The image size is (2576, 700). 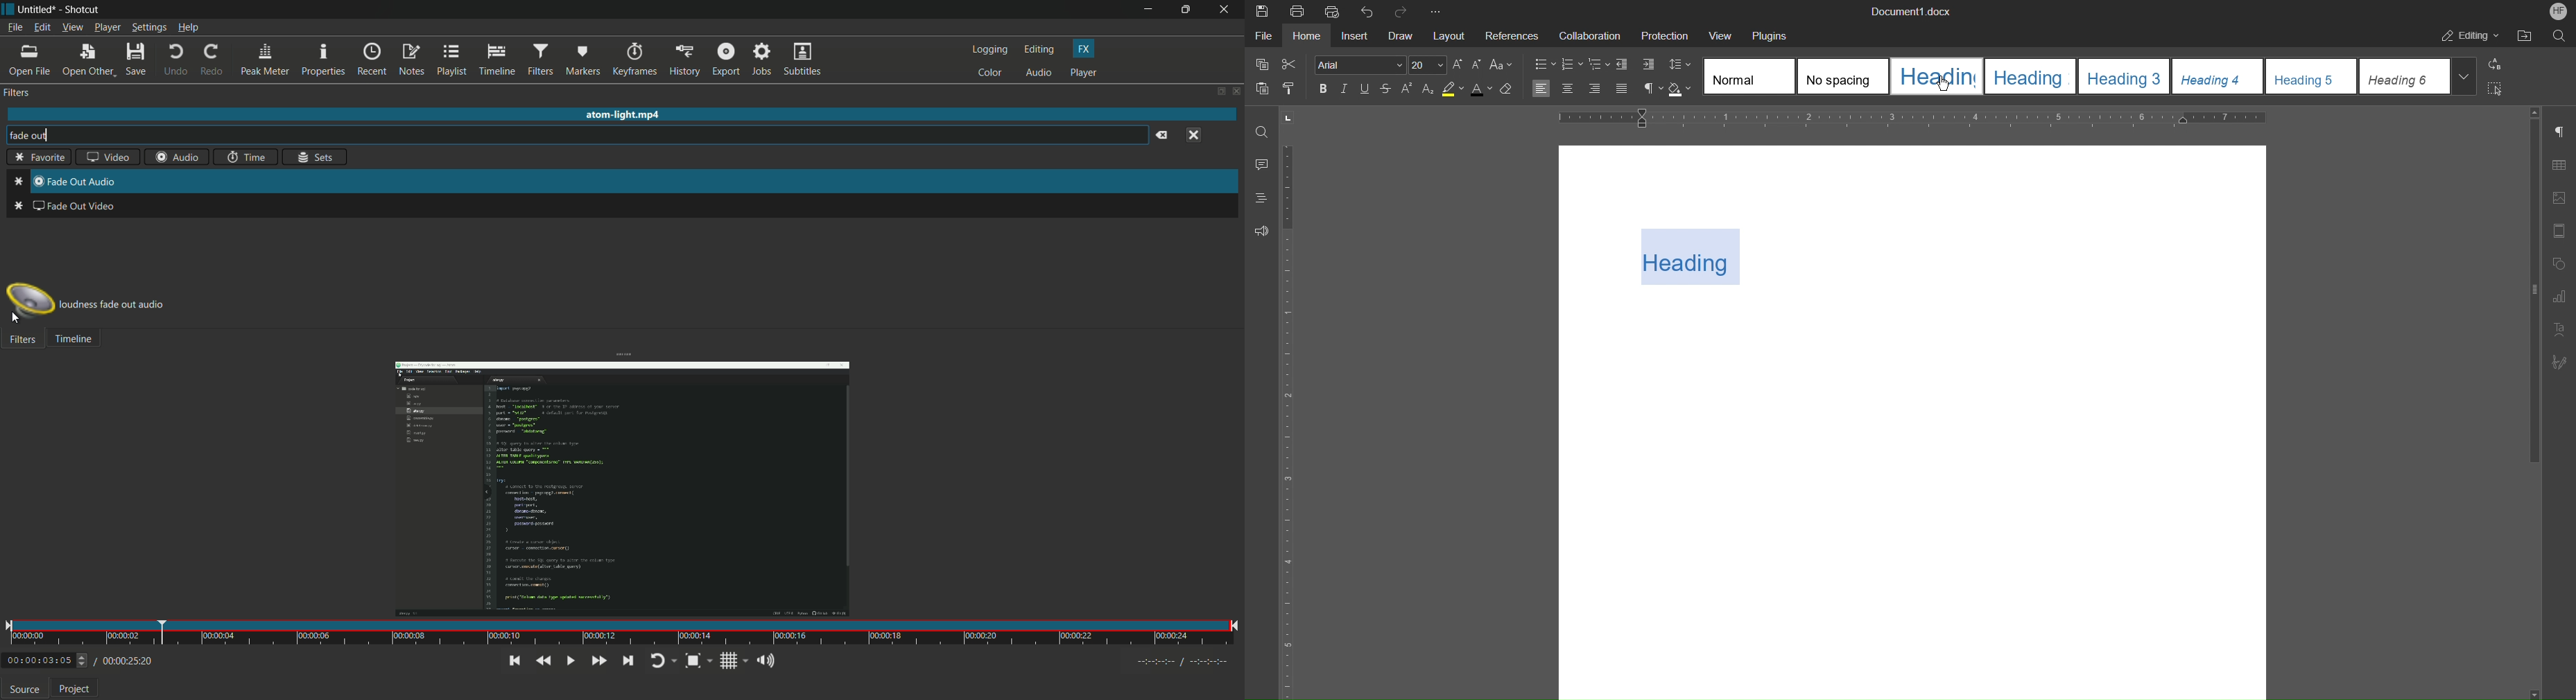 What do you see at coordinates (1457, 64) in the screenshot?
I see `Increase Size` at bounding box center [1457, 64].